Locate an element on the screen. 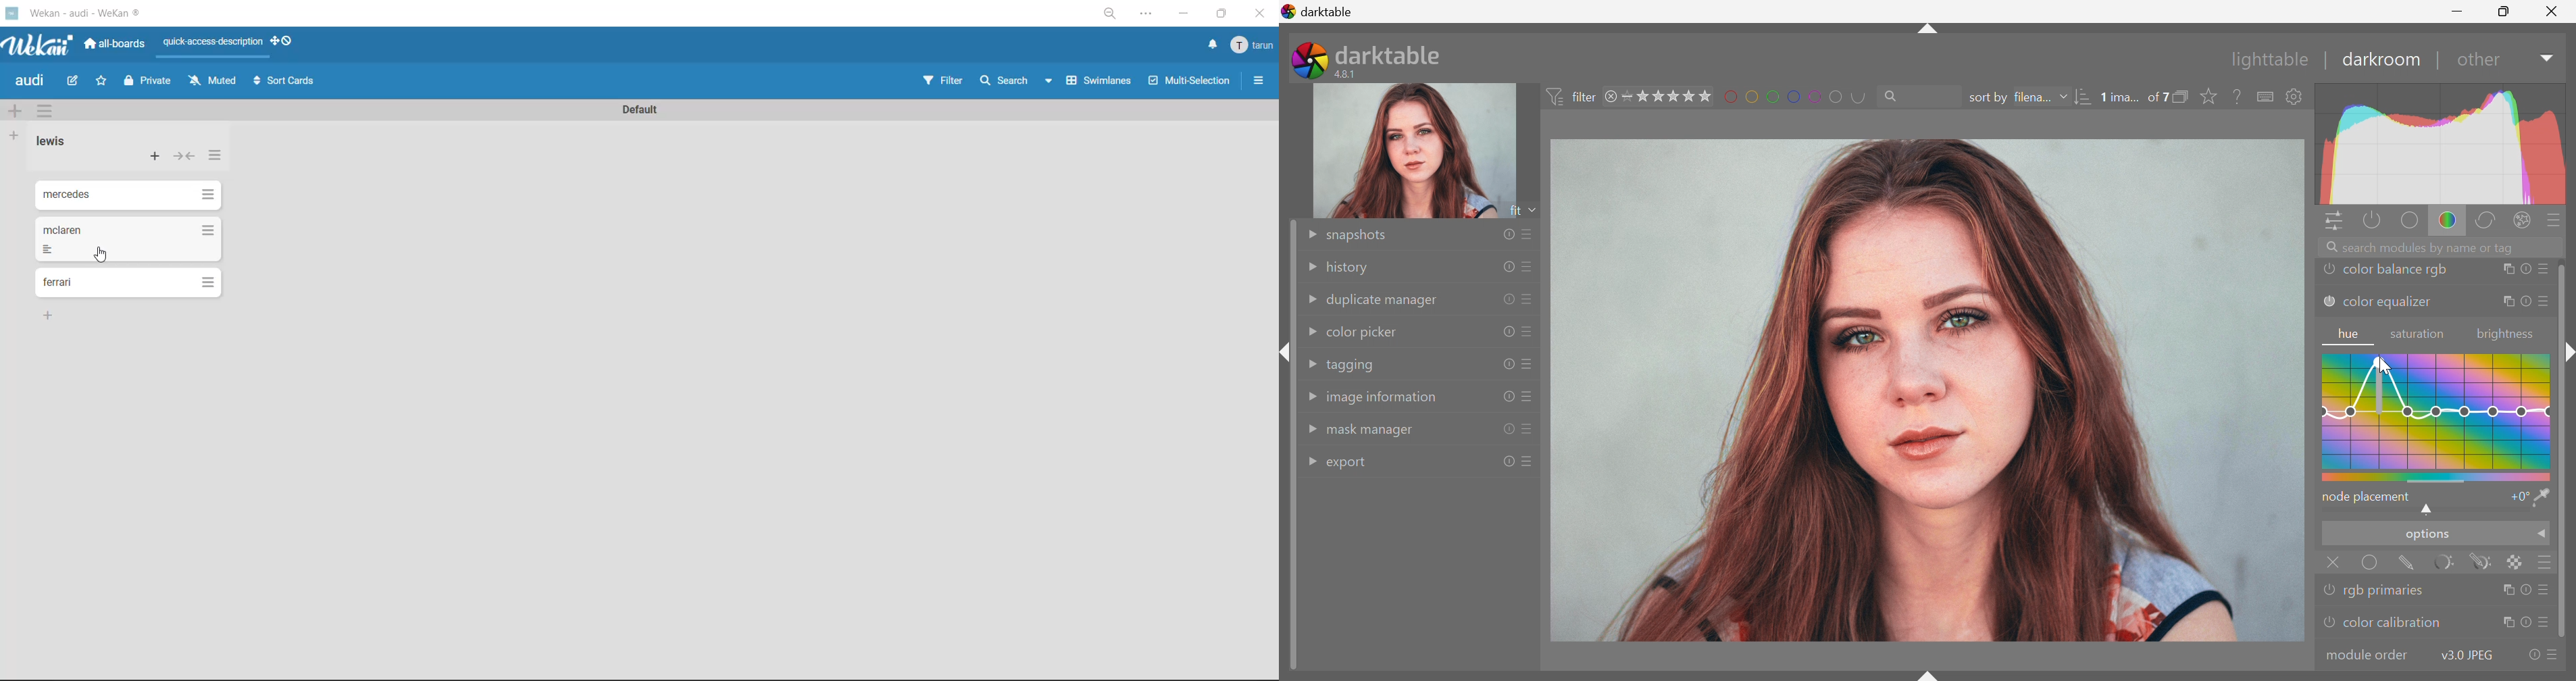 This screenshot has height=700, width=2576. Drop Down is located at coordinates (1310, 265).